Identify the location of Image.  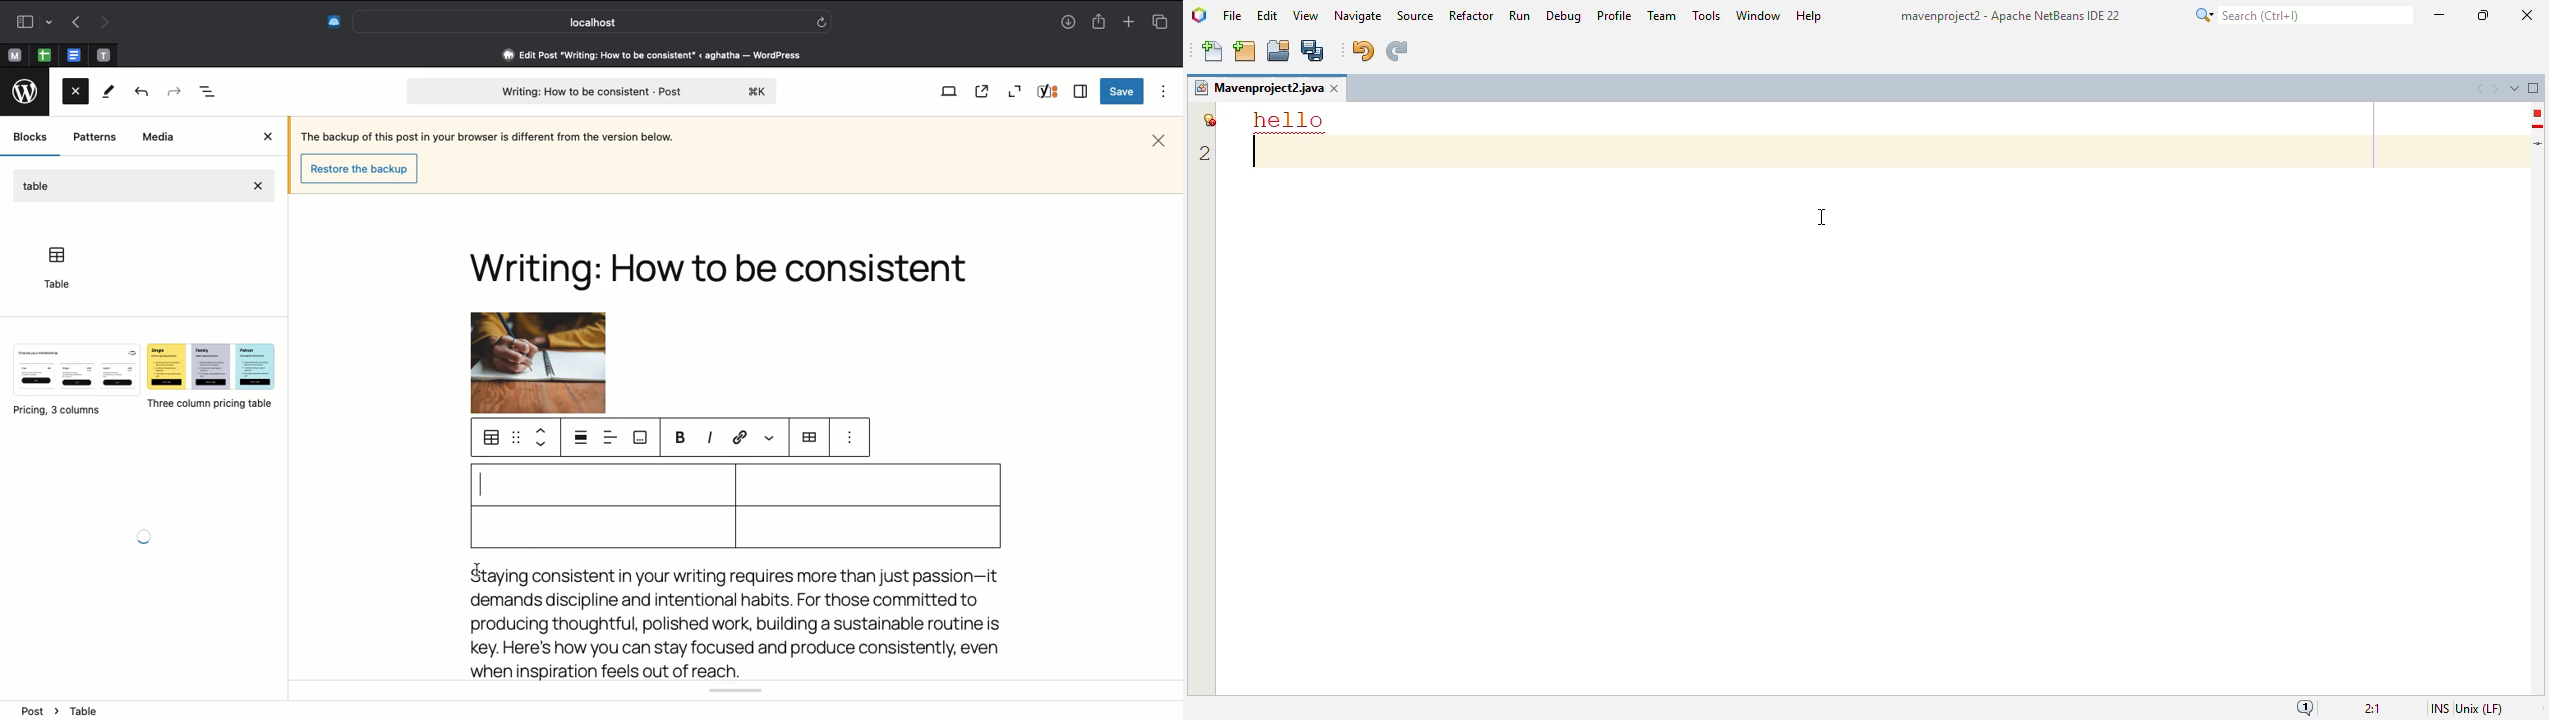
(537, 348).